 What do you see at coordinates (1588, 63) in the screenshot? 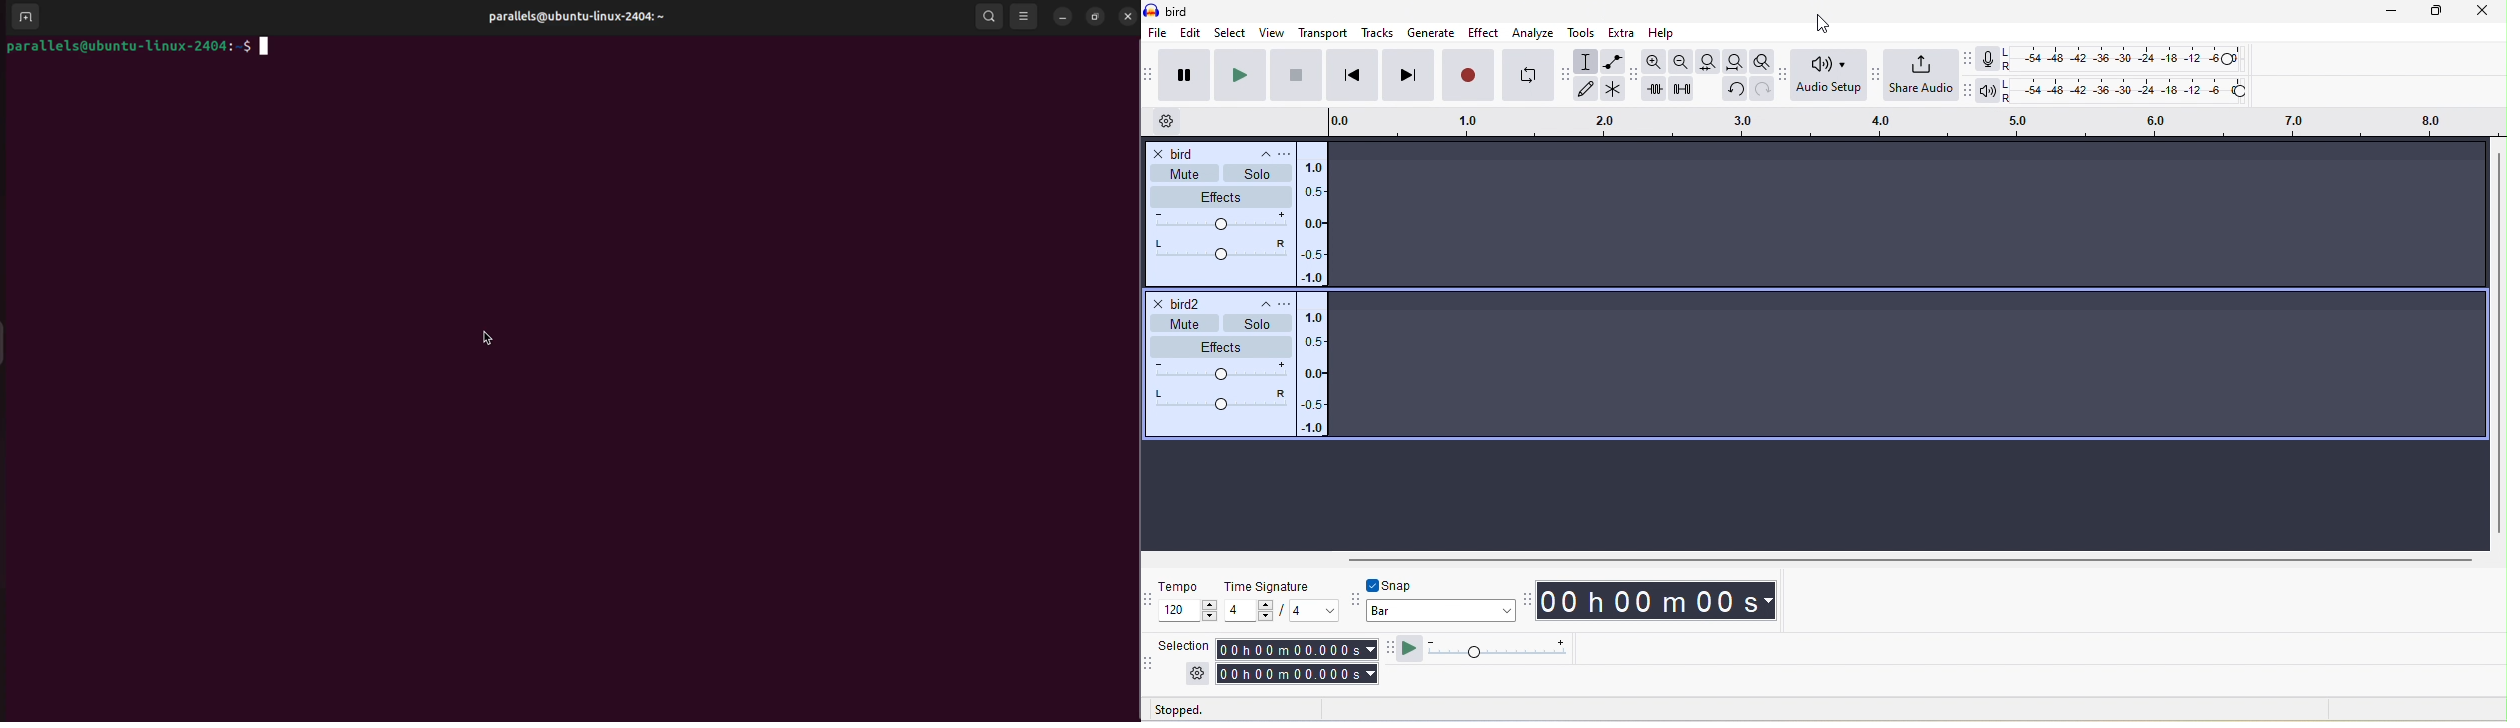
I see `selection tool` at bounding box center [1588, 63].